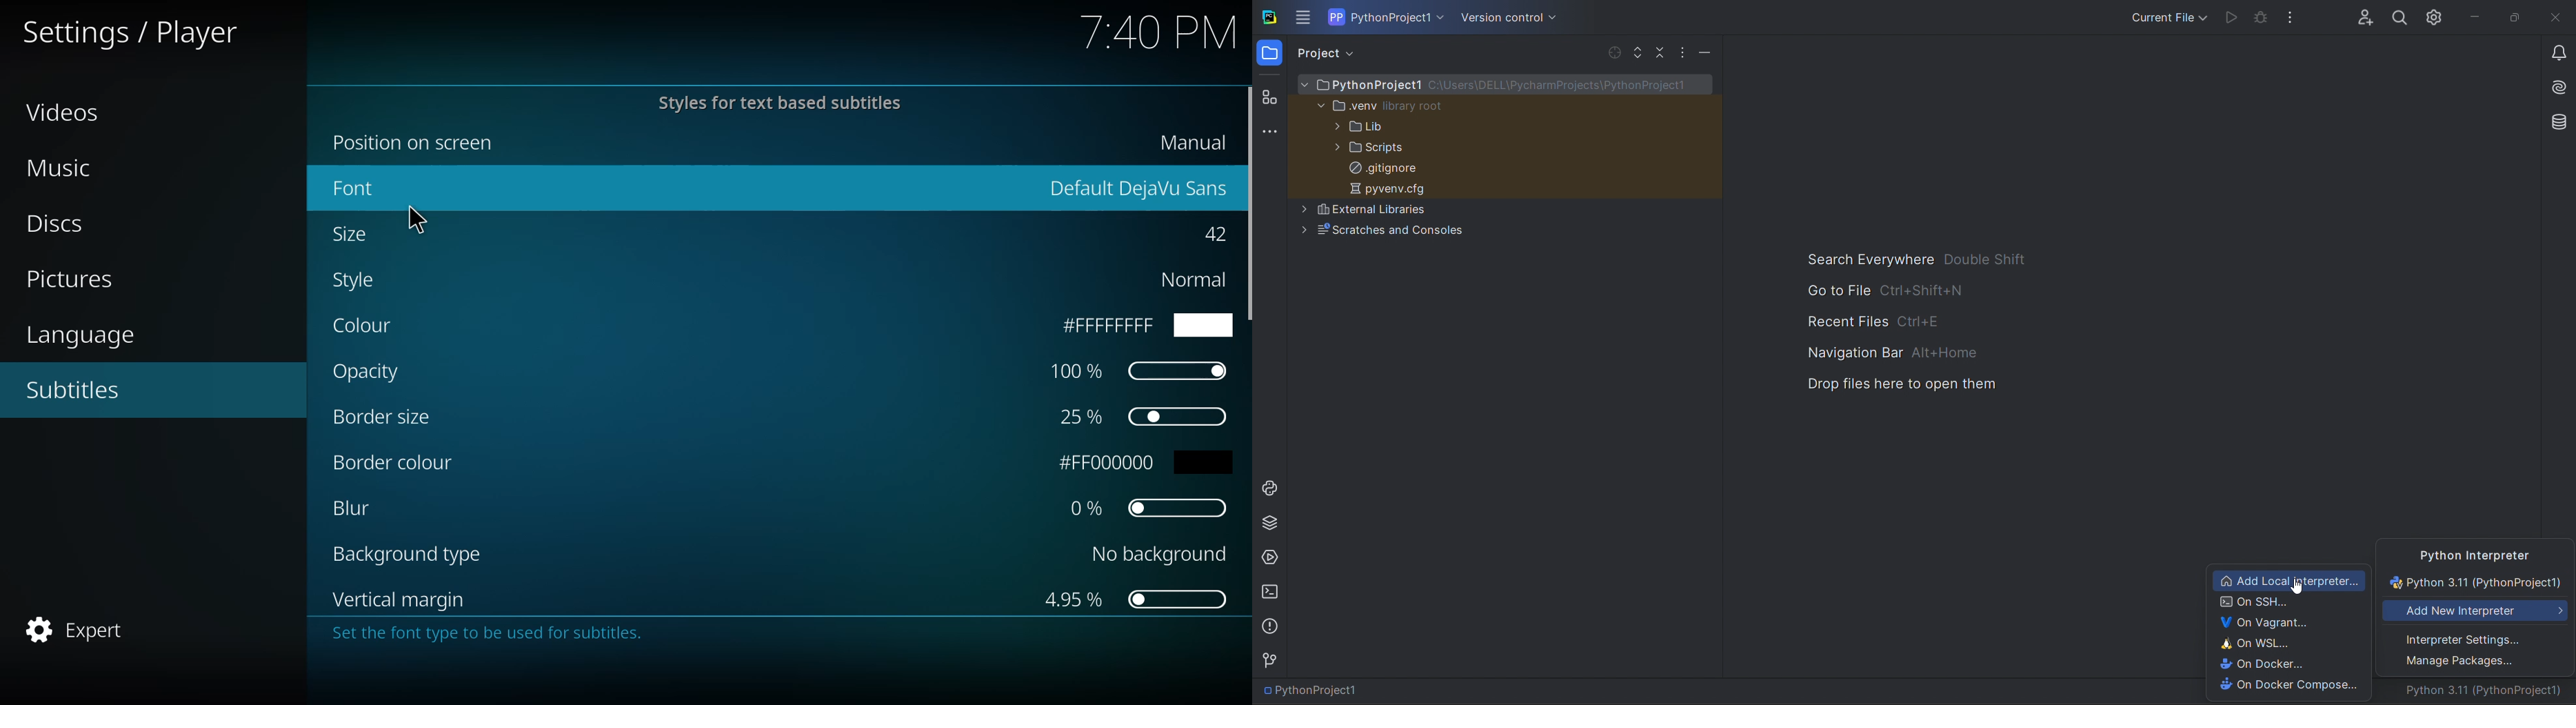  I want to click on project, so click(1330, 53).